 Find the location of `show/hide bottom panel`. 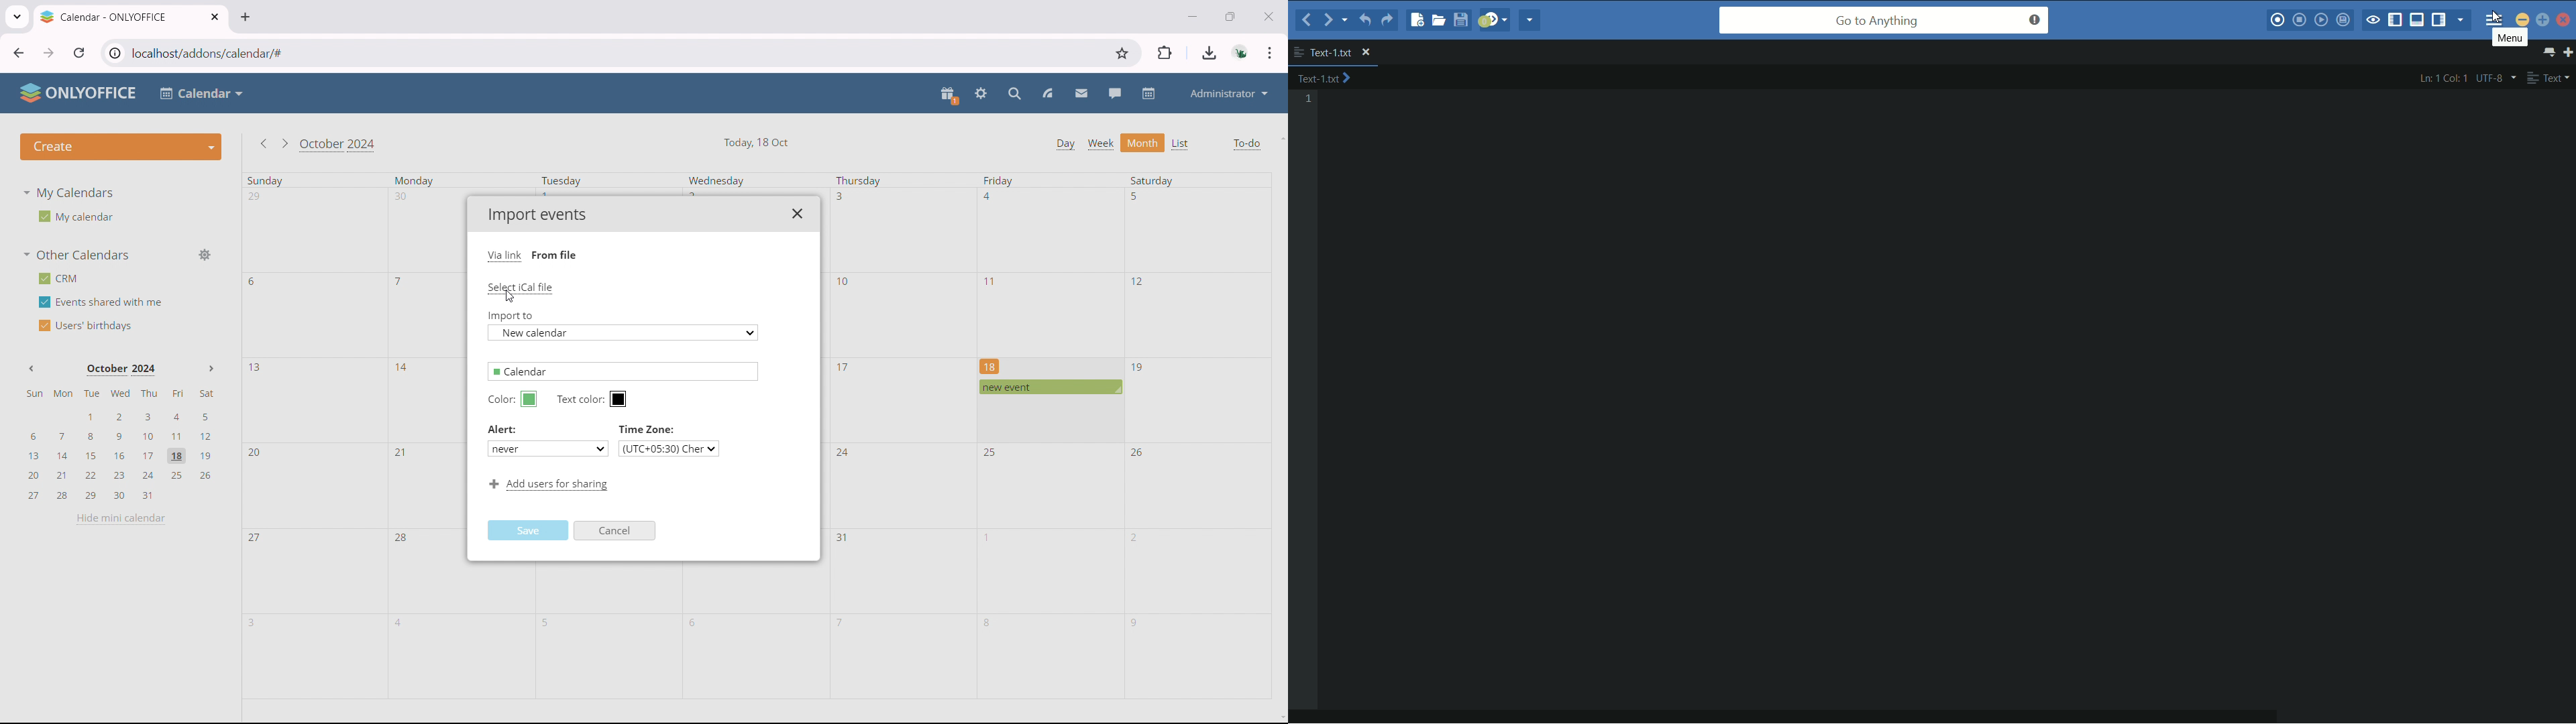

show/hide bottom panel is located at coordinates (2418, 20).